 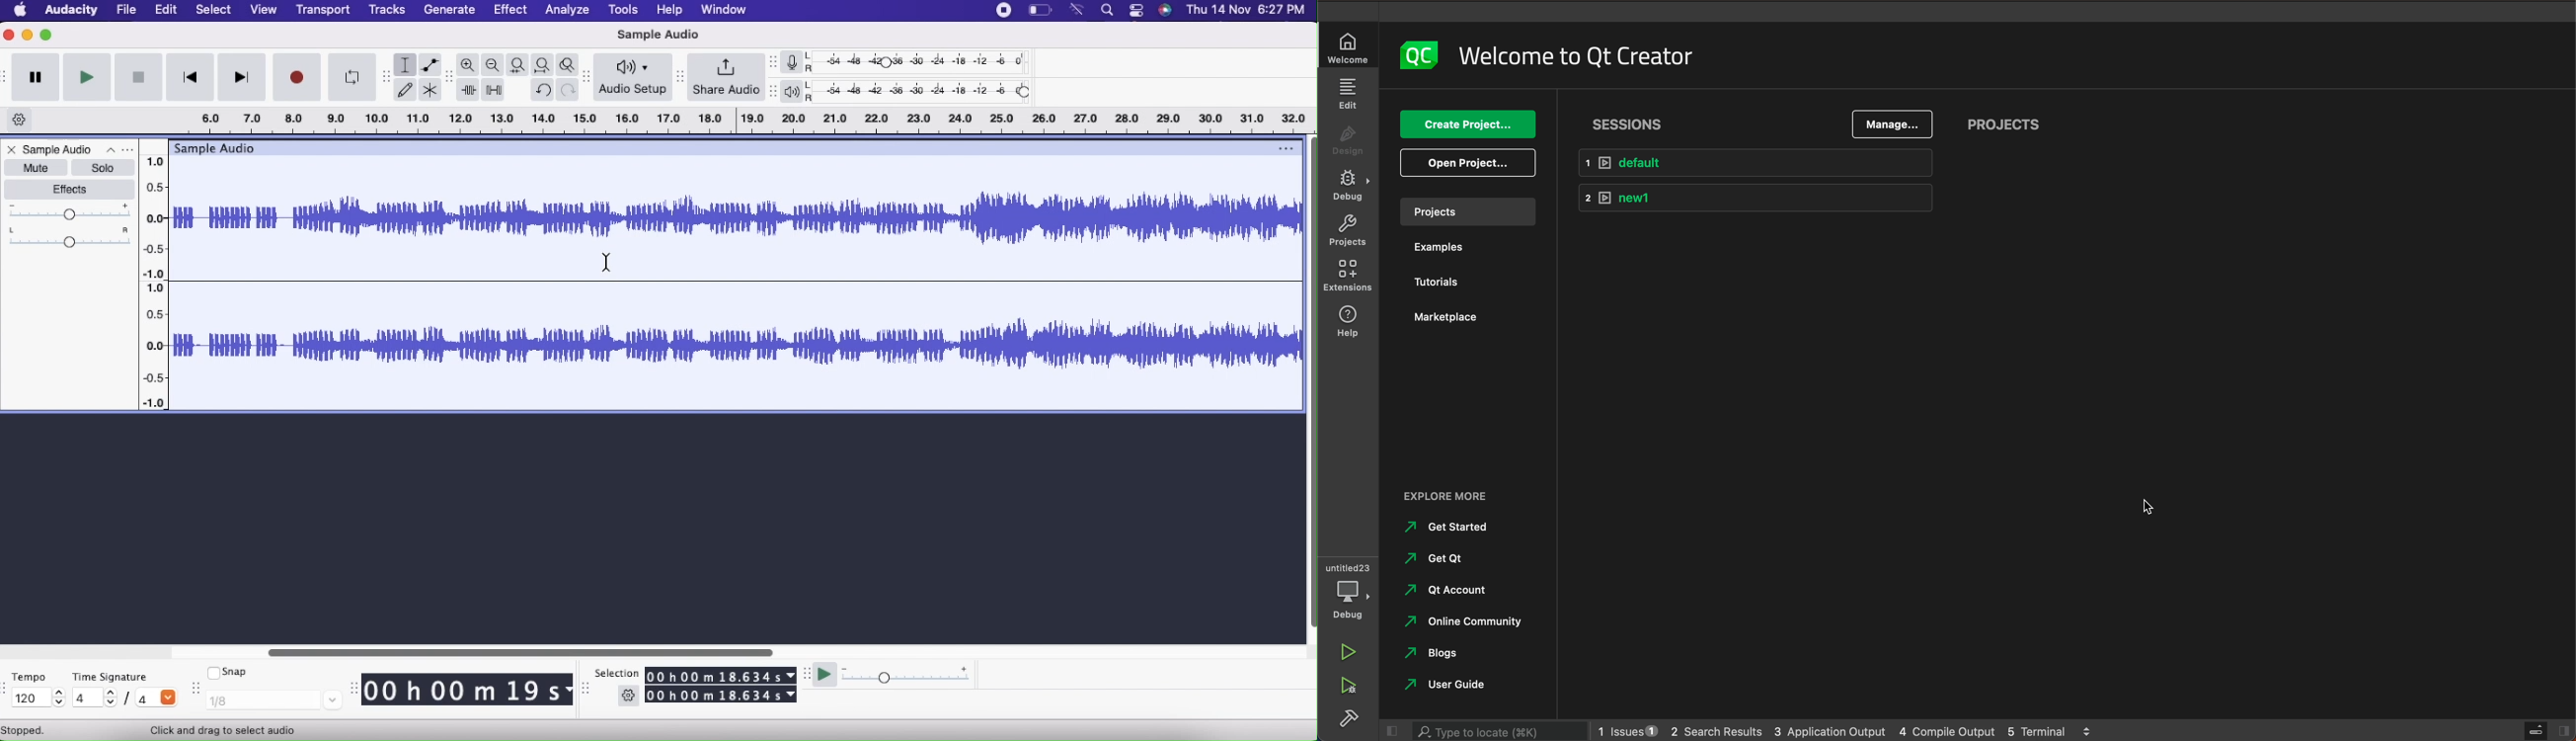 What do you see at coordinates (928, 64) in the screenshot?
I see `Recording level` at bounding box center [928, 64].